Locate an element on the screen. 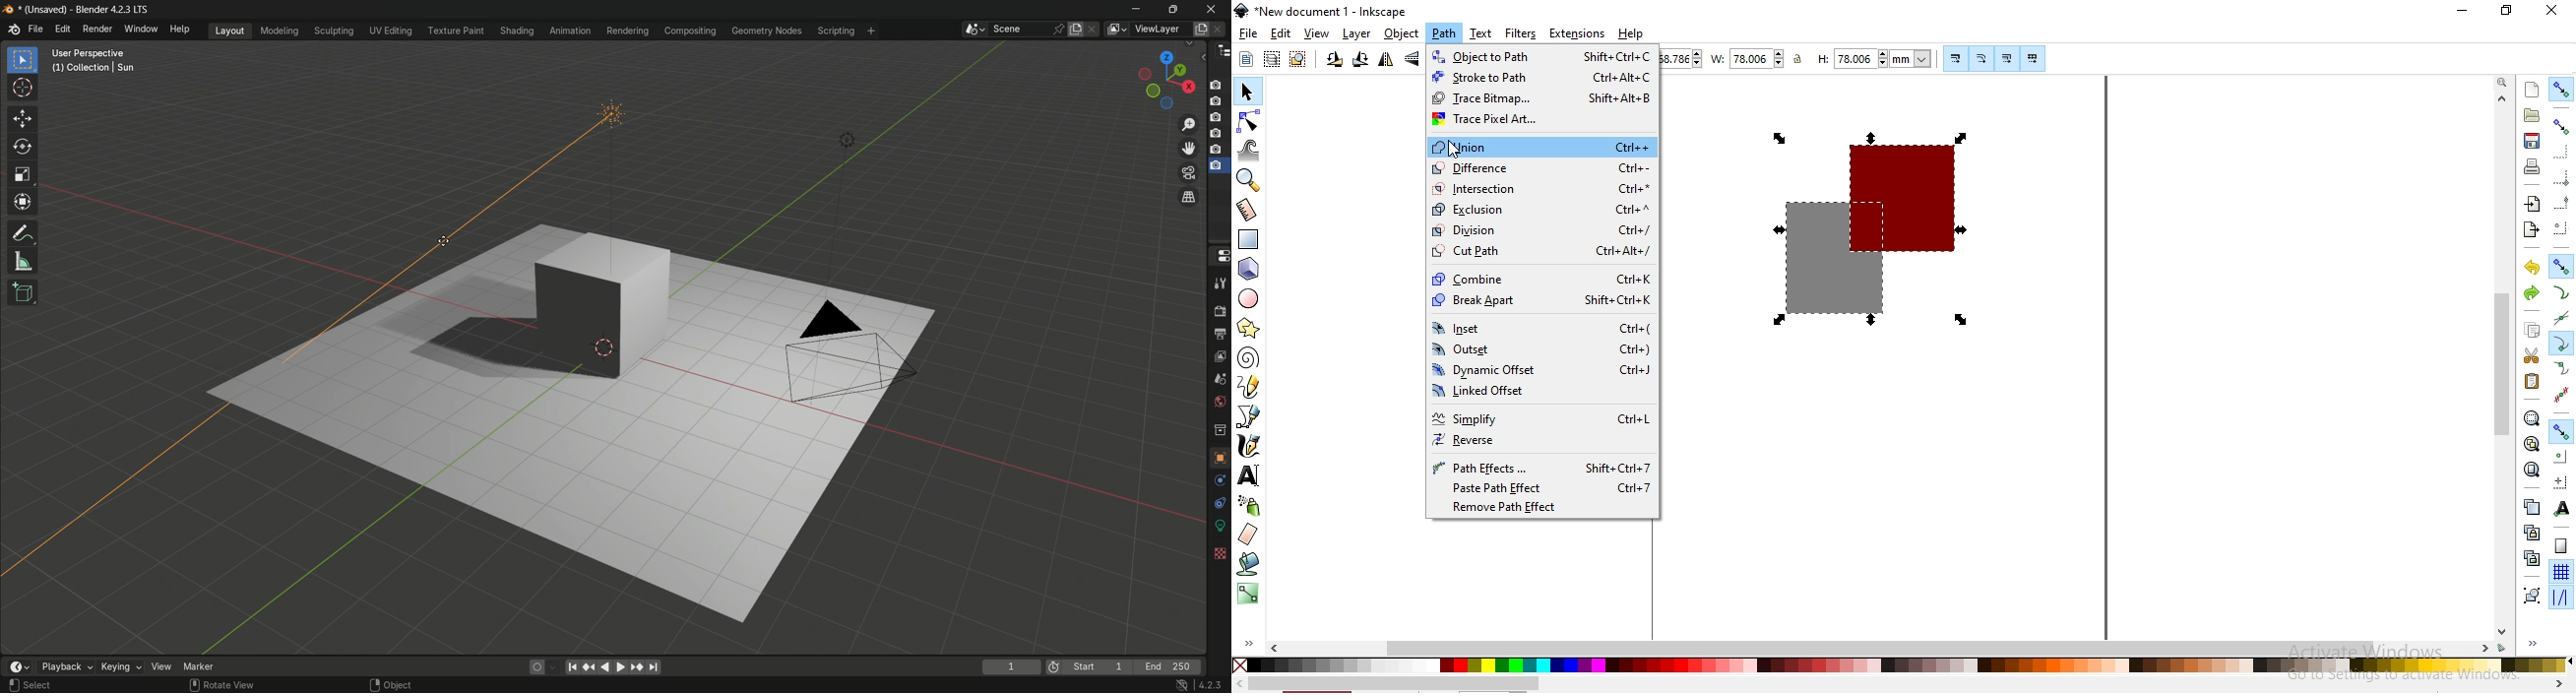 This screenshot has height=700, width=2576. auto keying is located at coordinates (534, 668).